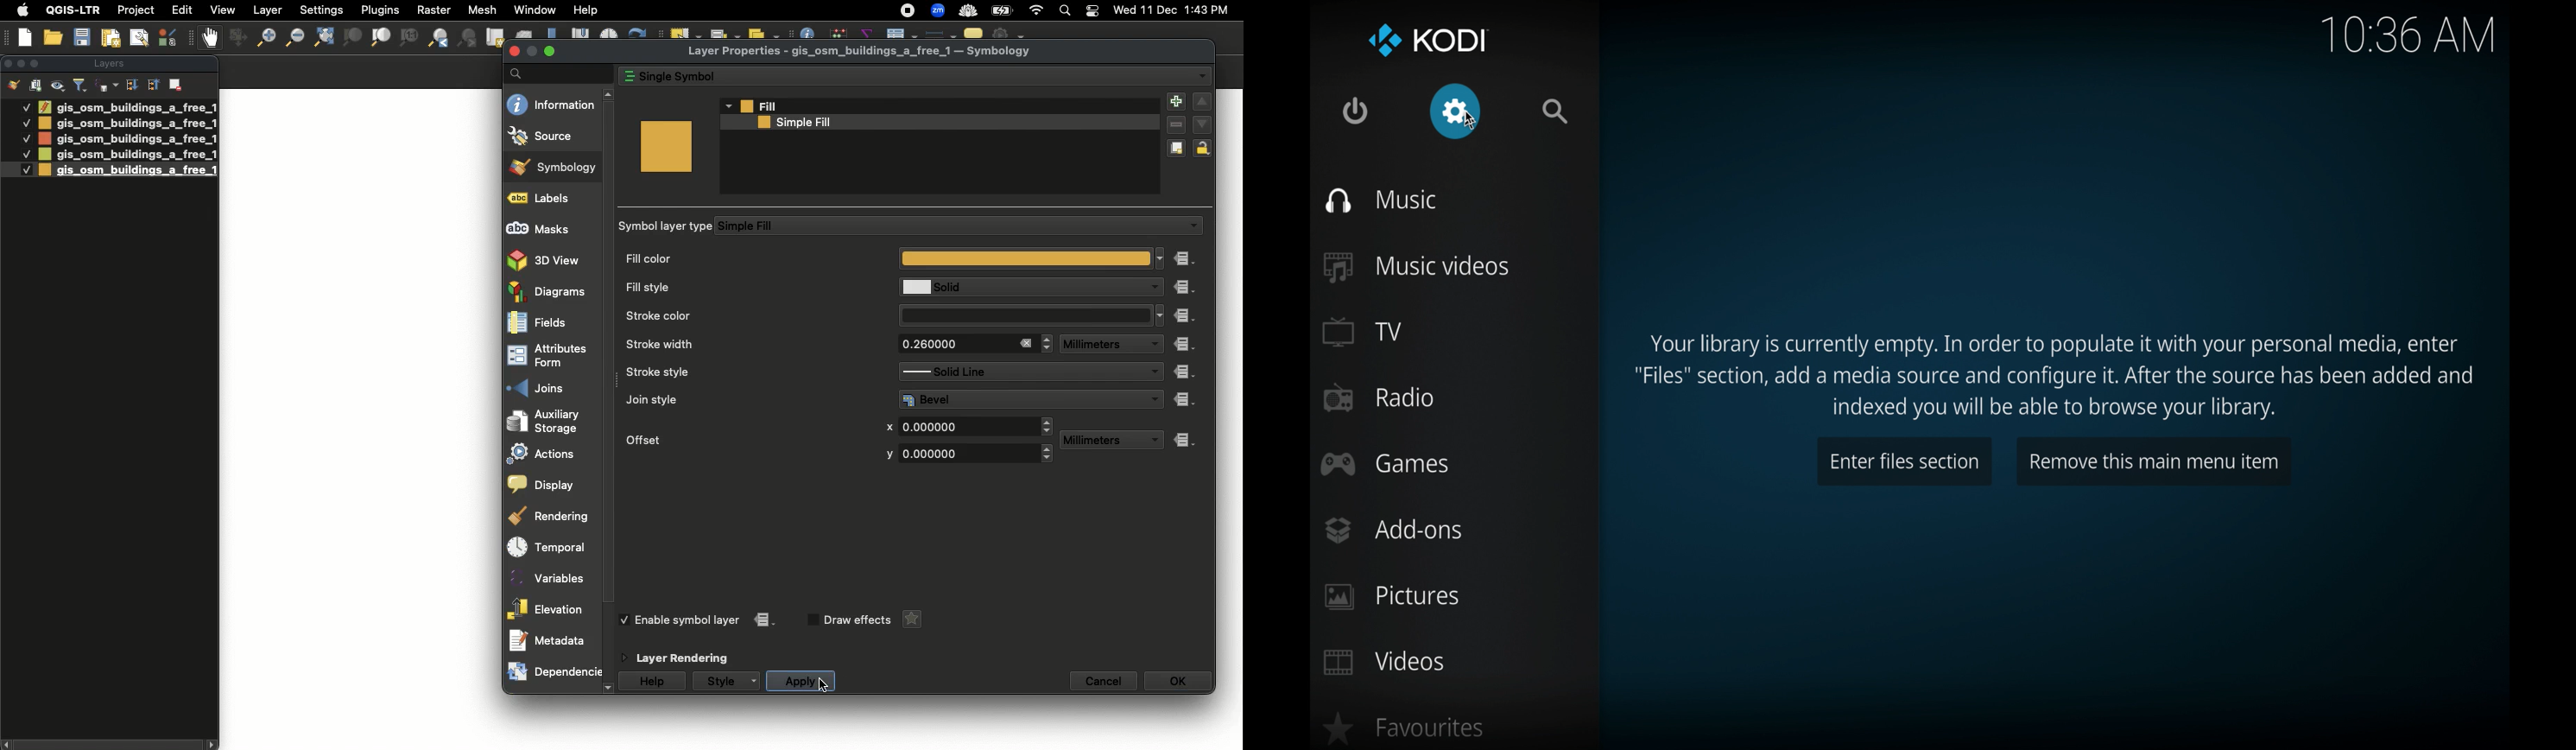 Image resolution: width=2576 pixels, height=756 pixels. Describe the element at coordinates (127, 138) in the screenshot. I see `gis_osm_buildings_a_free_1` at that location.